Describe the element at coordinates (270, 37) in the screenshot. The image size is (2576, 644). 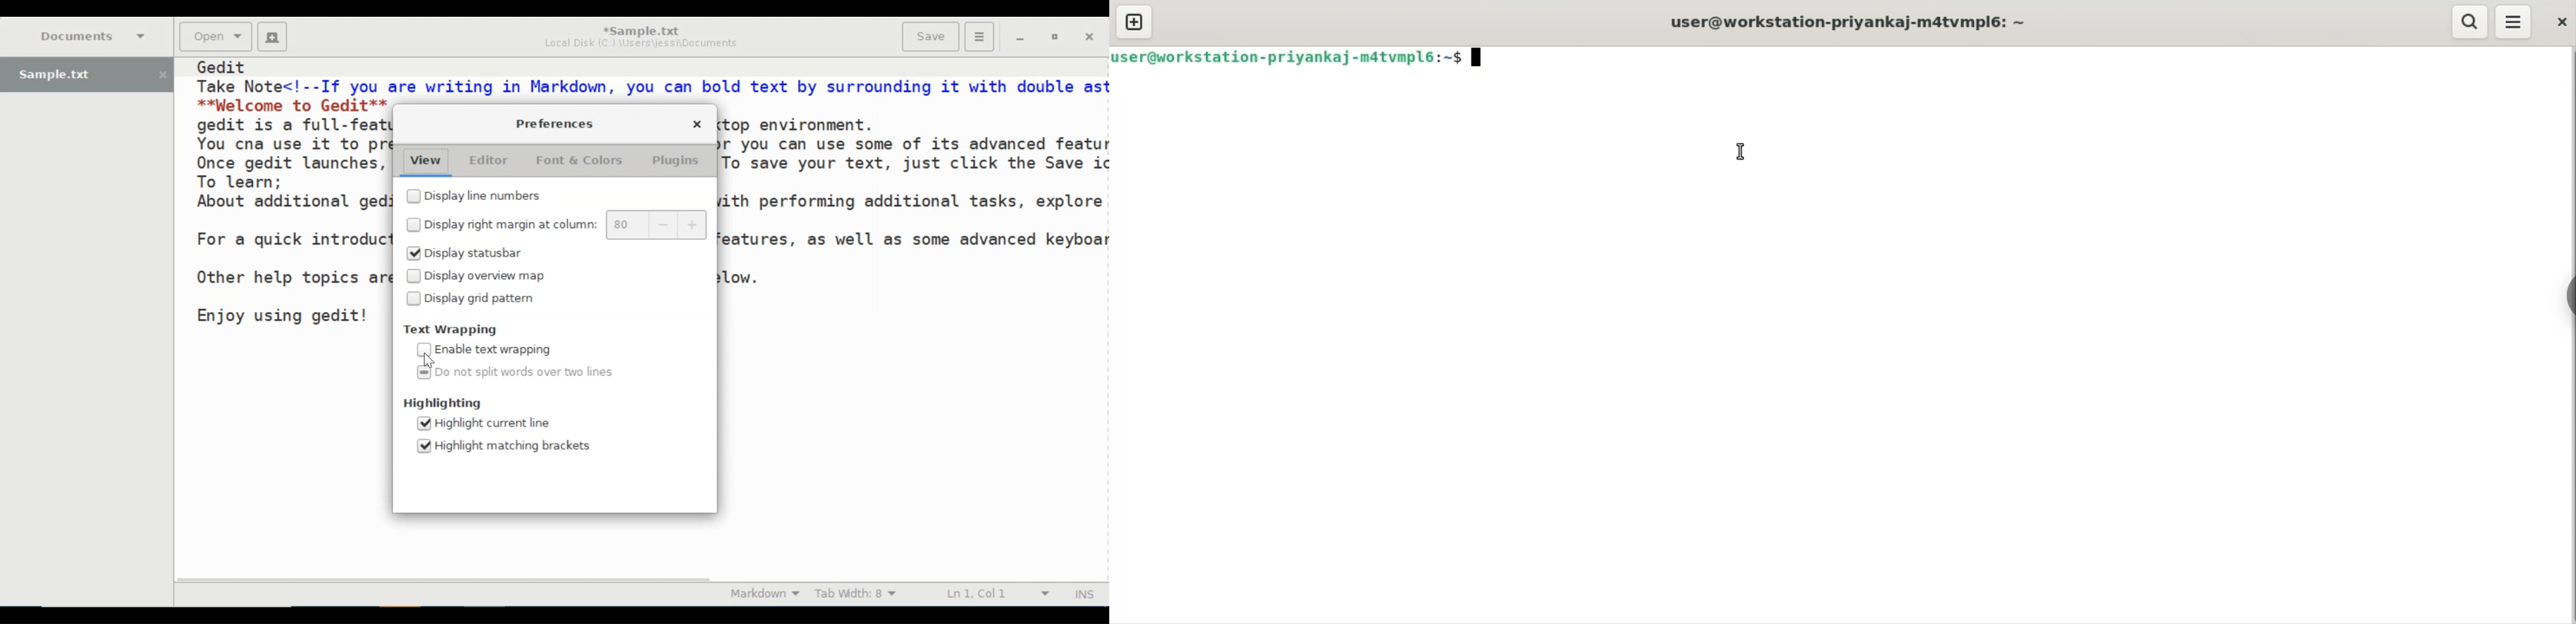
I see `New File` at that location.